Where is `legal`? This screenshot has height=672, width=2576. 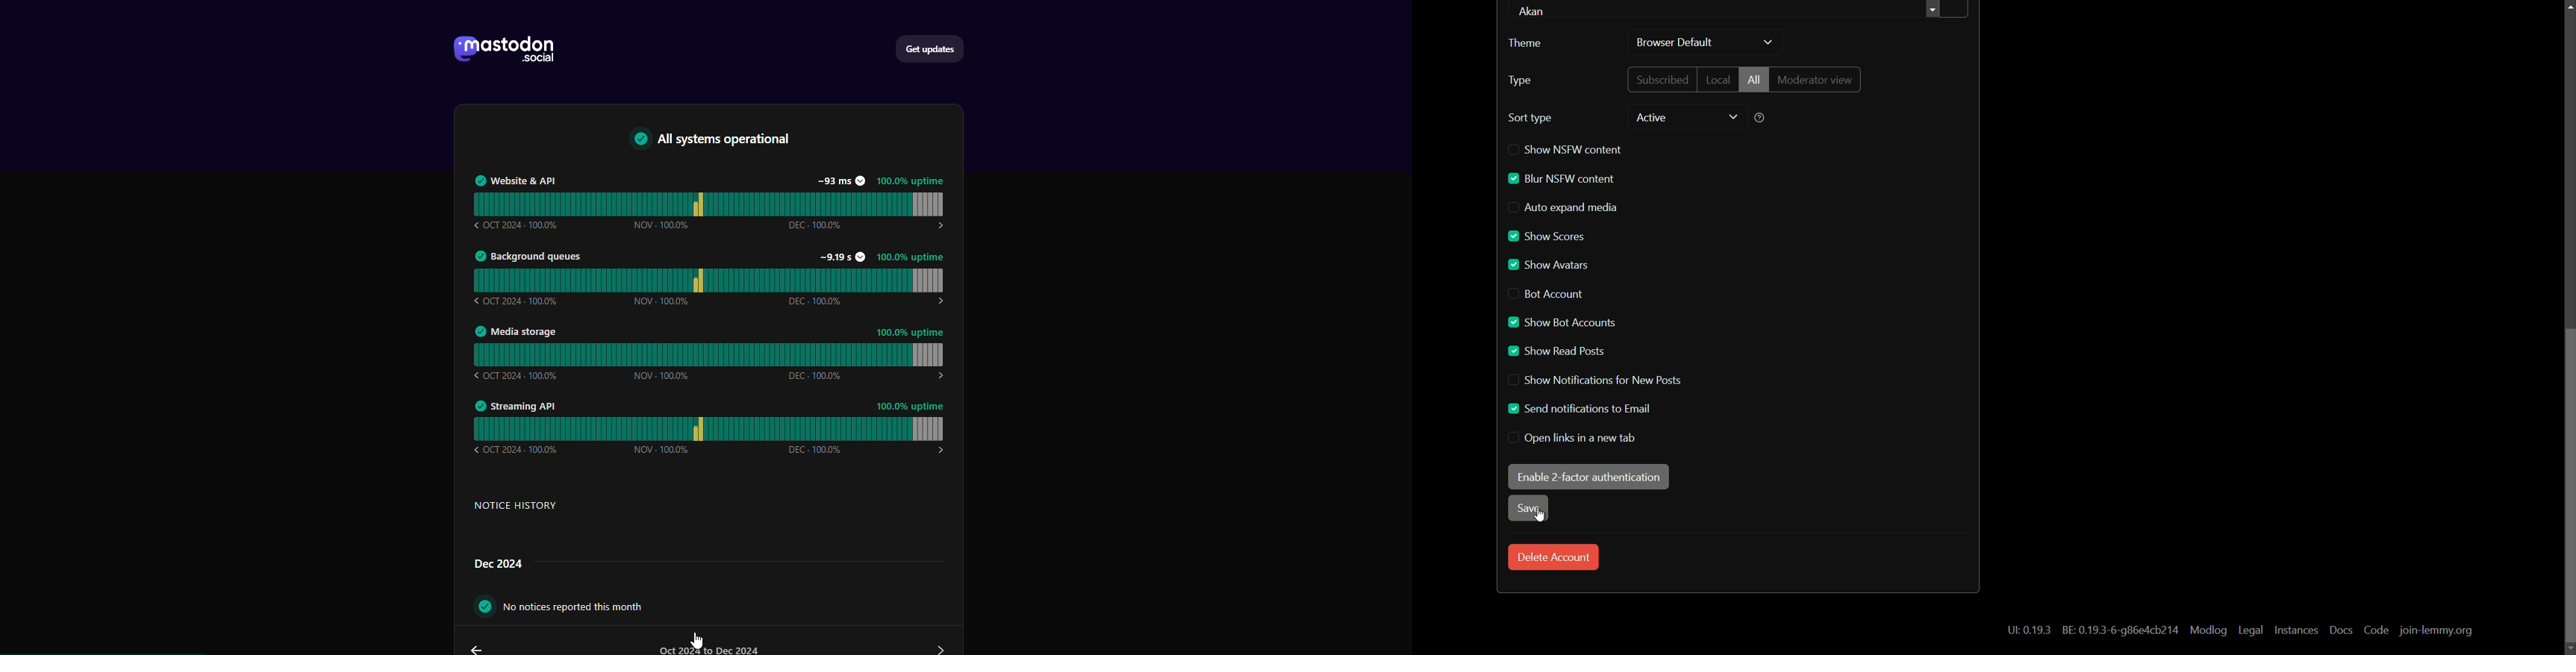 legal is located at coordinates (2252, 631).